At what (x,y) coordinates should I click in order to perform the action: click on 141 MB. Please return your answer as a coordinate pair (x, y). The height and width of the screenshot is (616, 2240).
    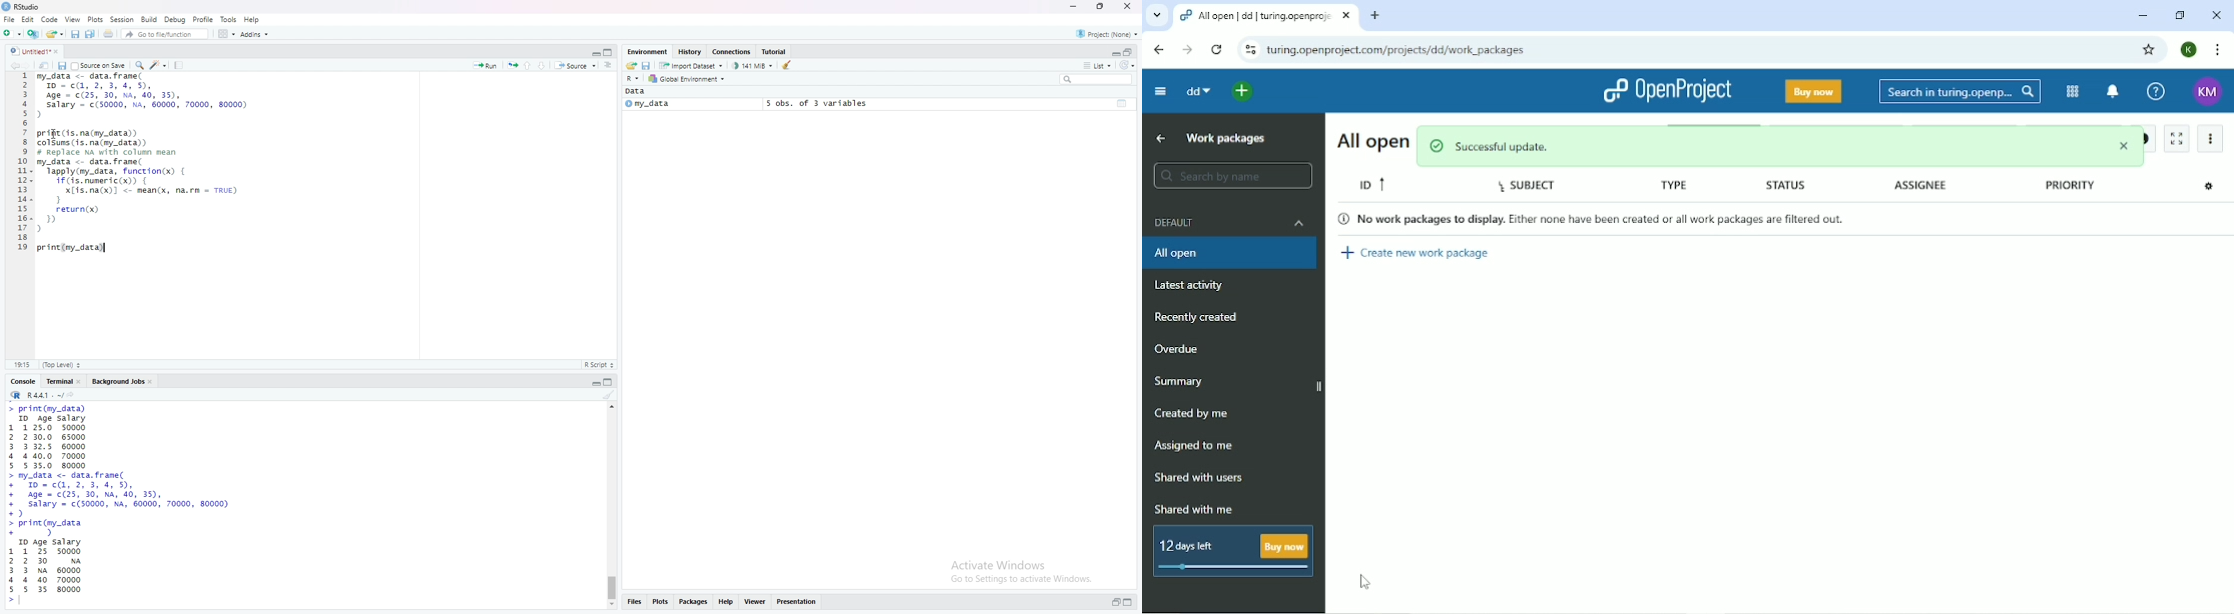
    Looking at the image, I should click on (754, 66).